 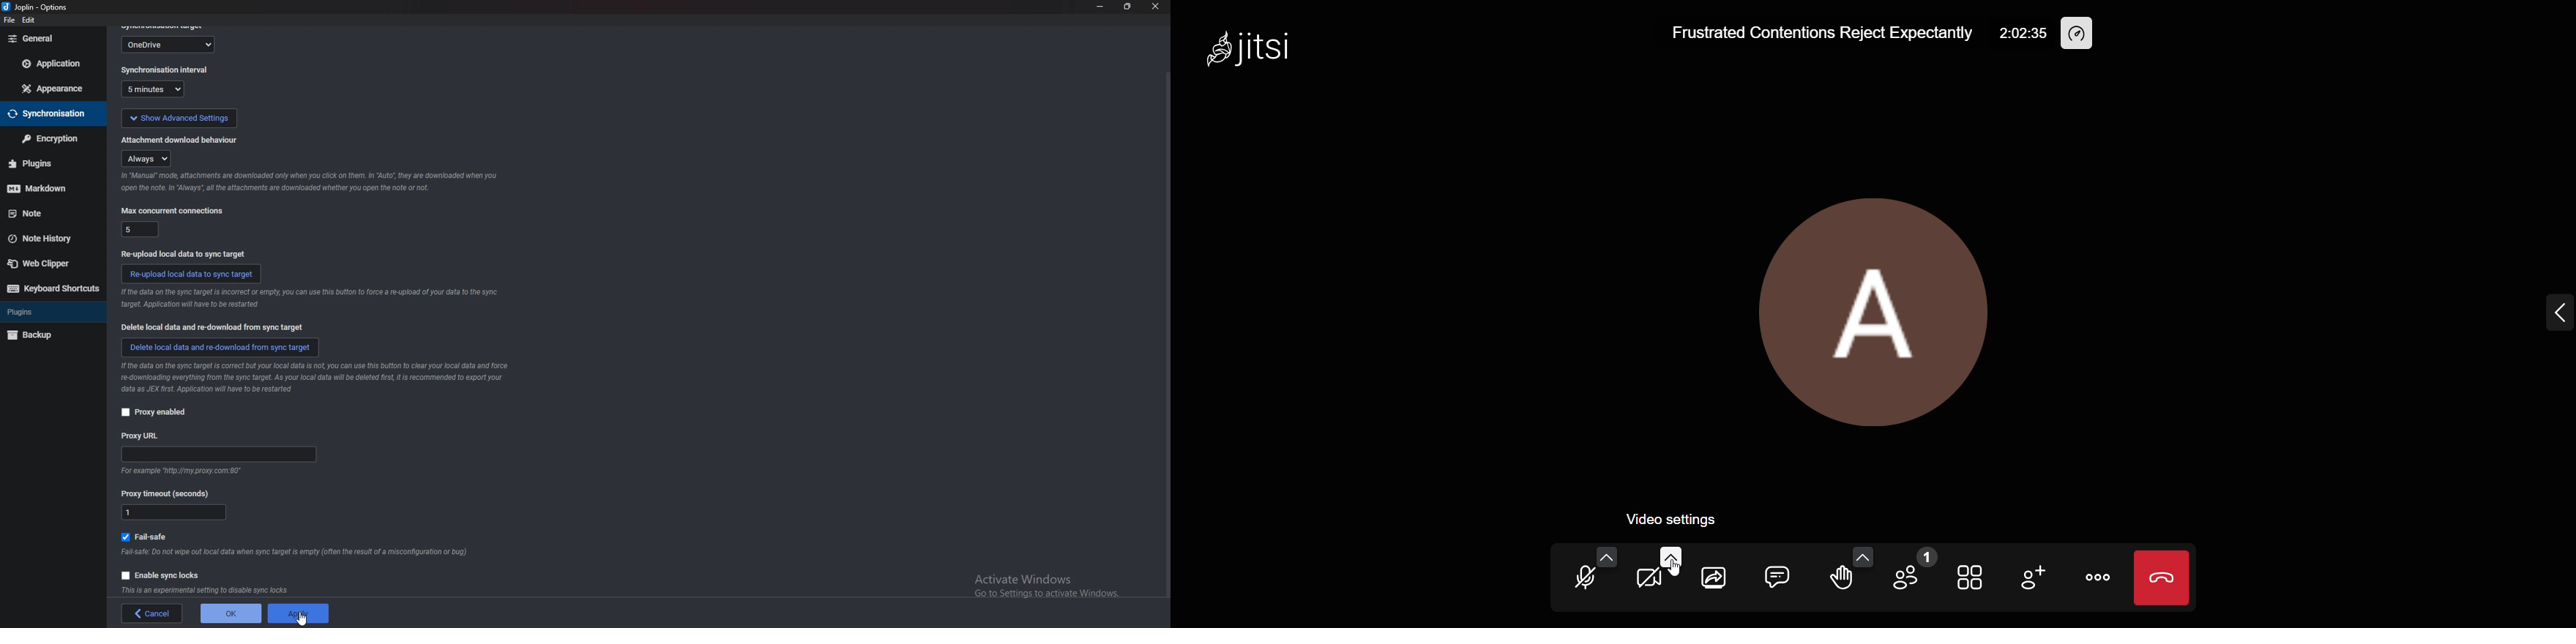 What do you see at coordinates (46, 238) in the screenshot?
I see `note history` at bounding box center [46, 238].